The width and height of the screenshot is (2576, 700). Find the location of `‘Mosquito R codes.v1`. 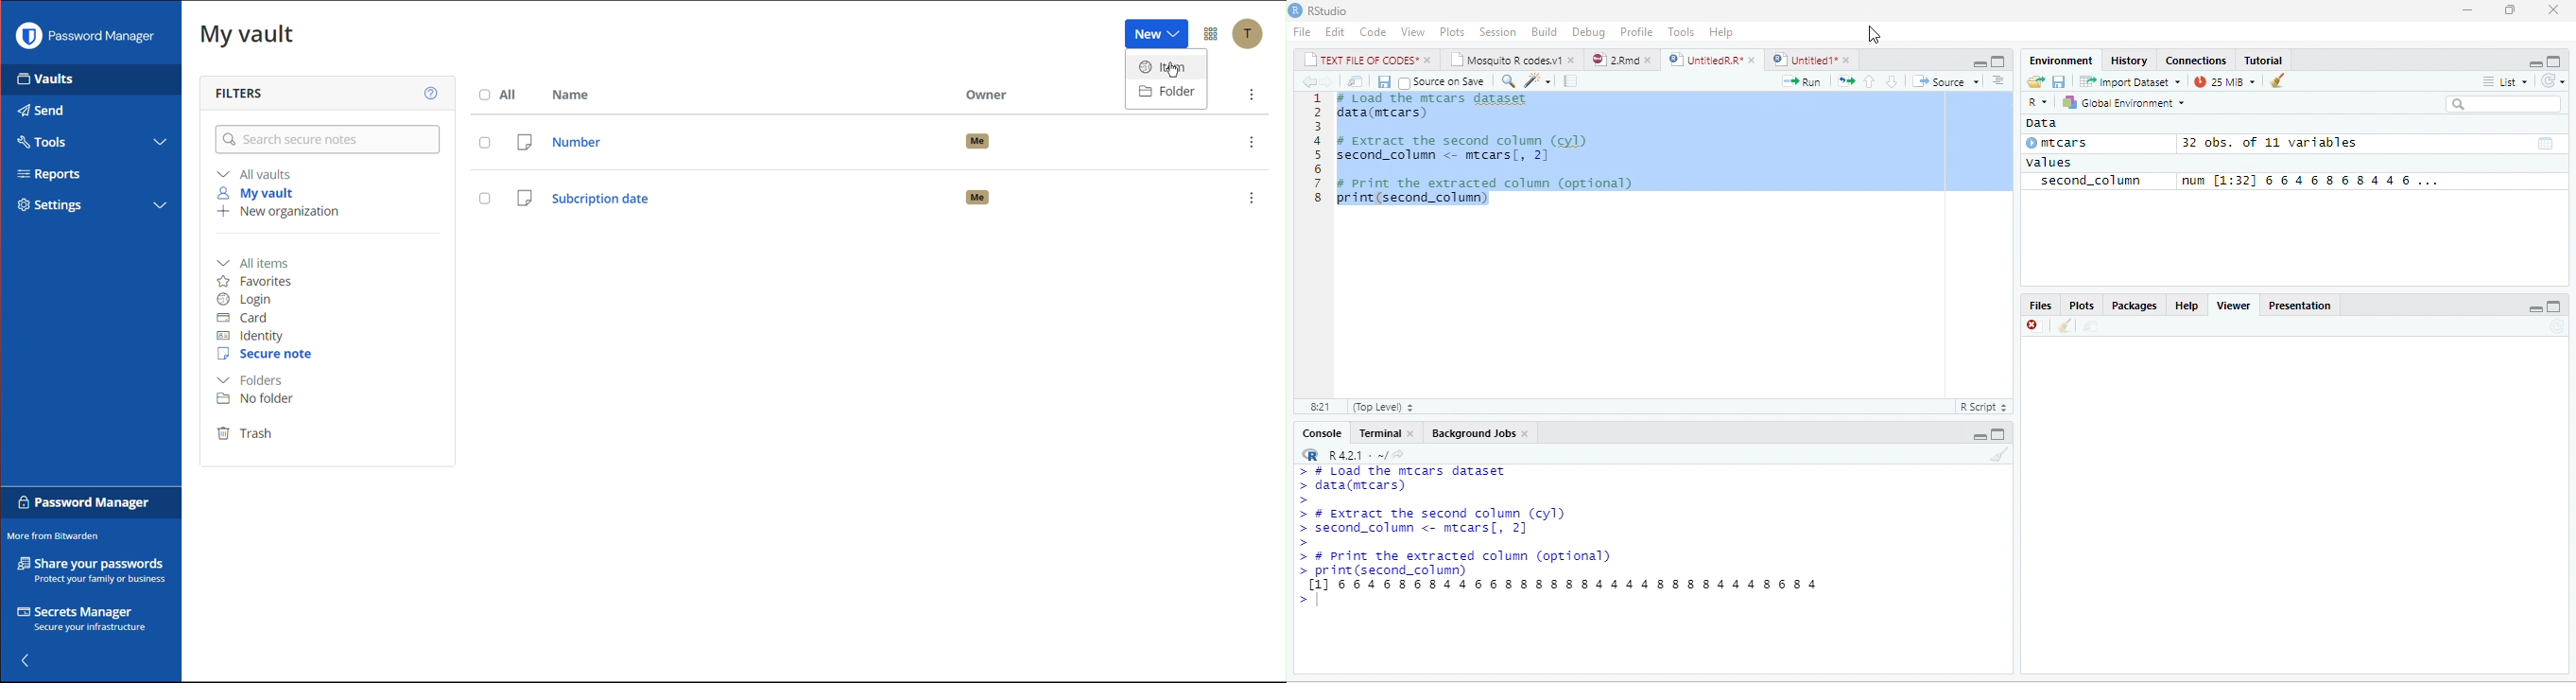

‘Mosquito R codes.v1 is located at coordinates (1506, 59).